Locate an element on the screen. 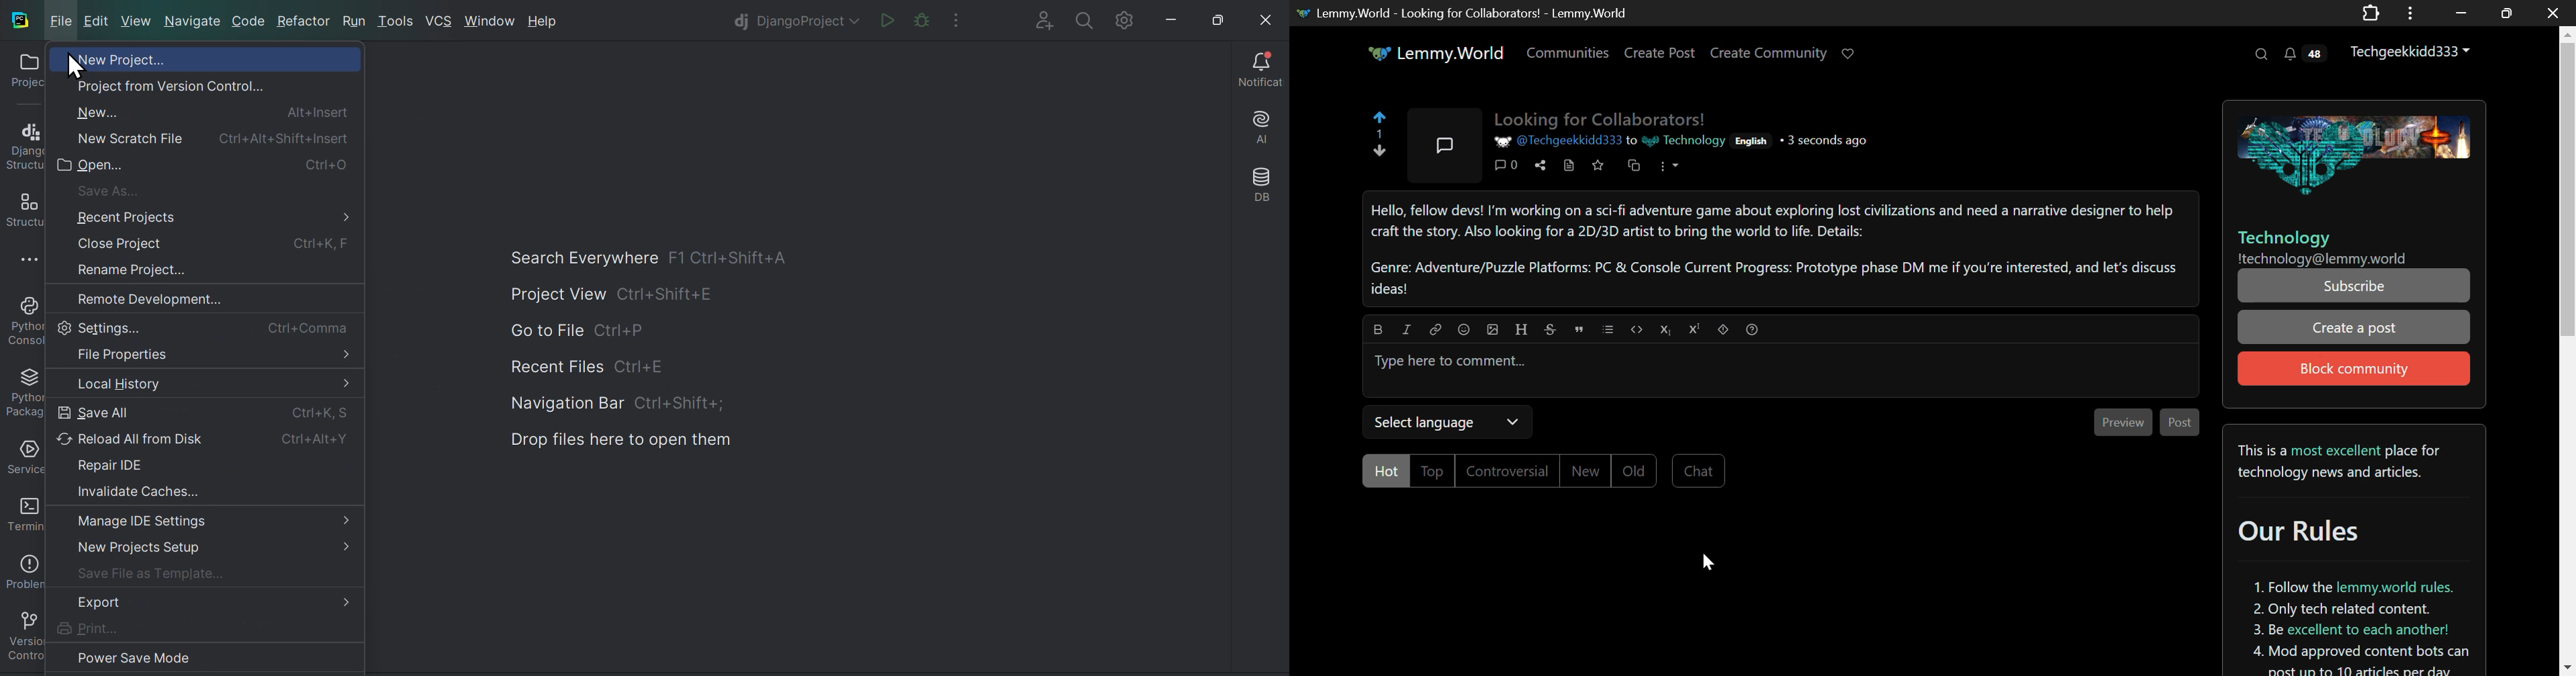  @Techgeekkidd333 is located at coordinates (1556, 141).